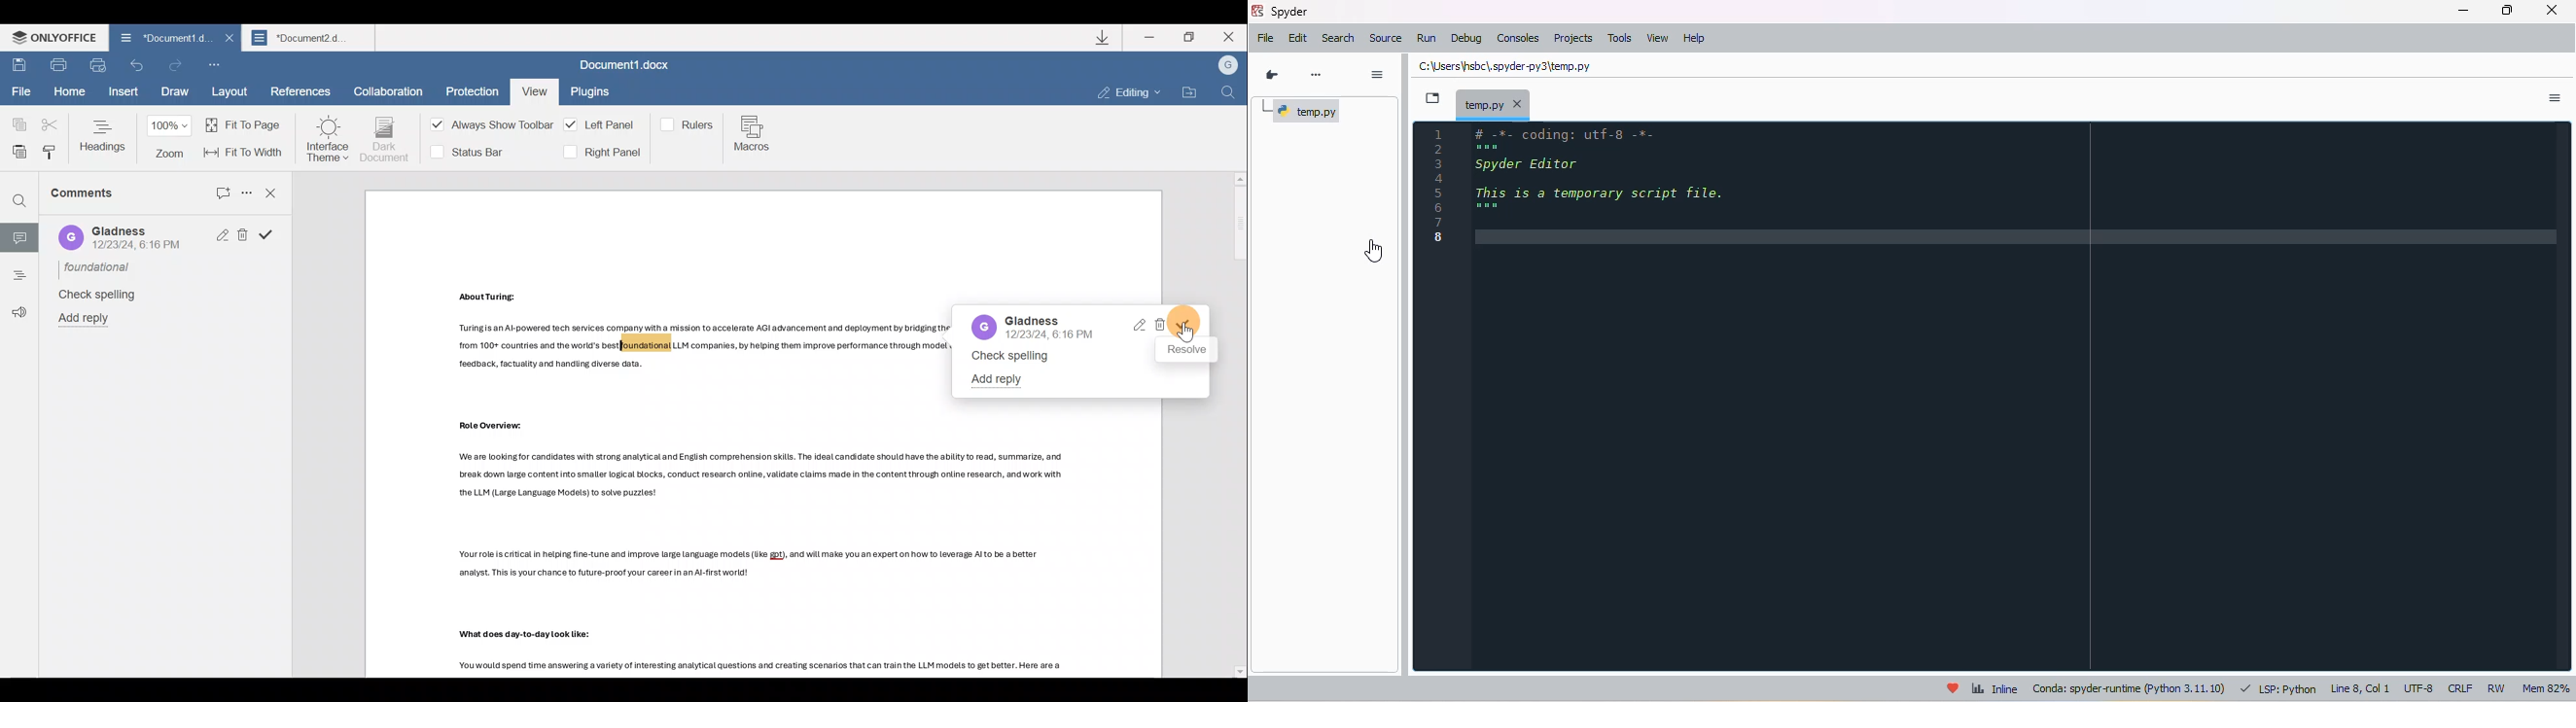 This screenshot has height=728, width=2576. What do you see at coordinates (68, 92) in the screenshot?
I see `Home` at bounding box center [68, 92].